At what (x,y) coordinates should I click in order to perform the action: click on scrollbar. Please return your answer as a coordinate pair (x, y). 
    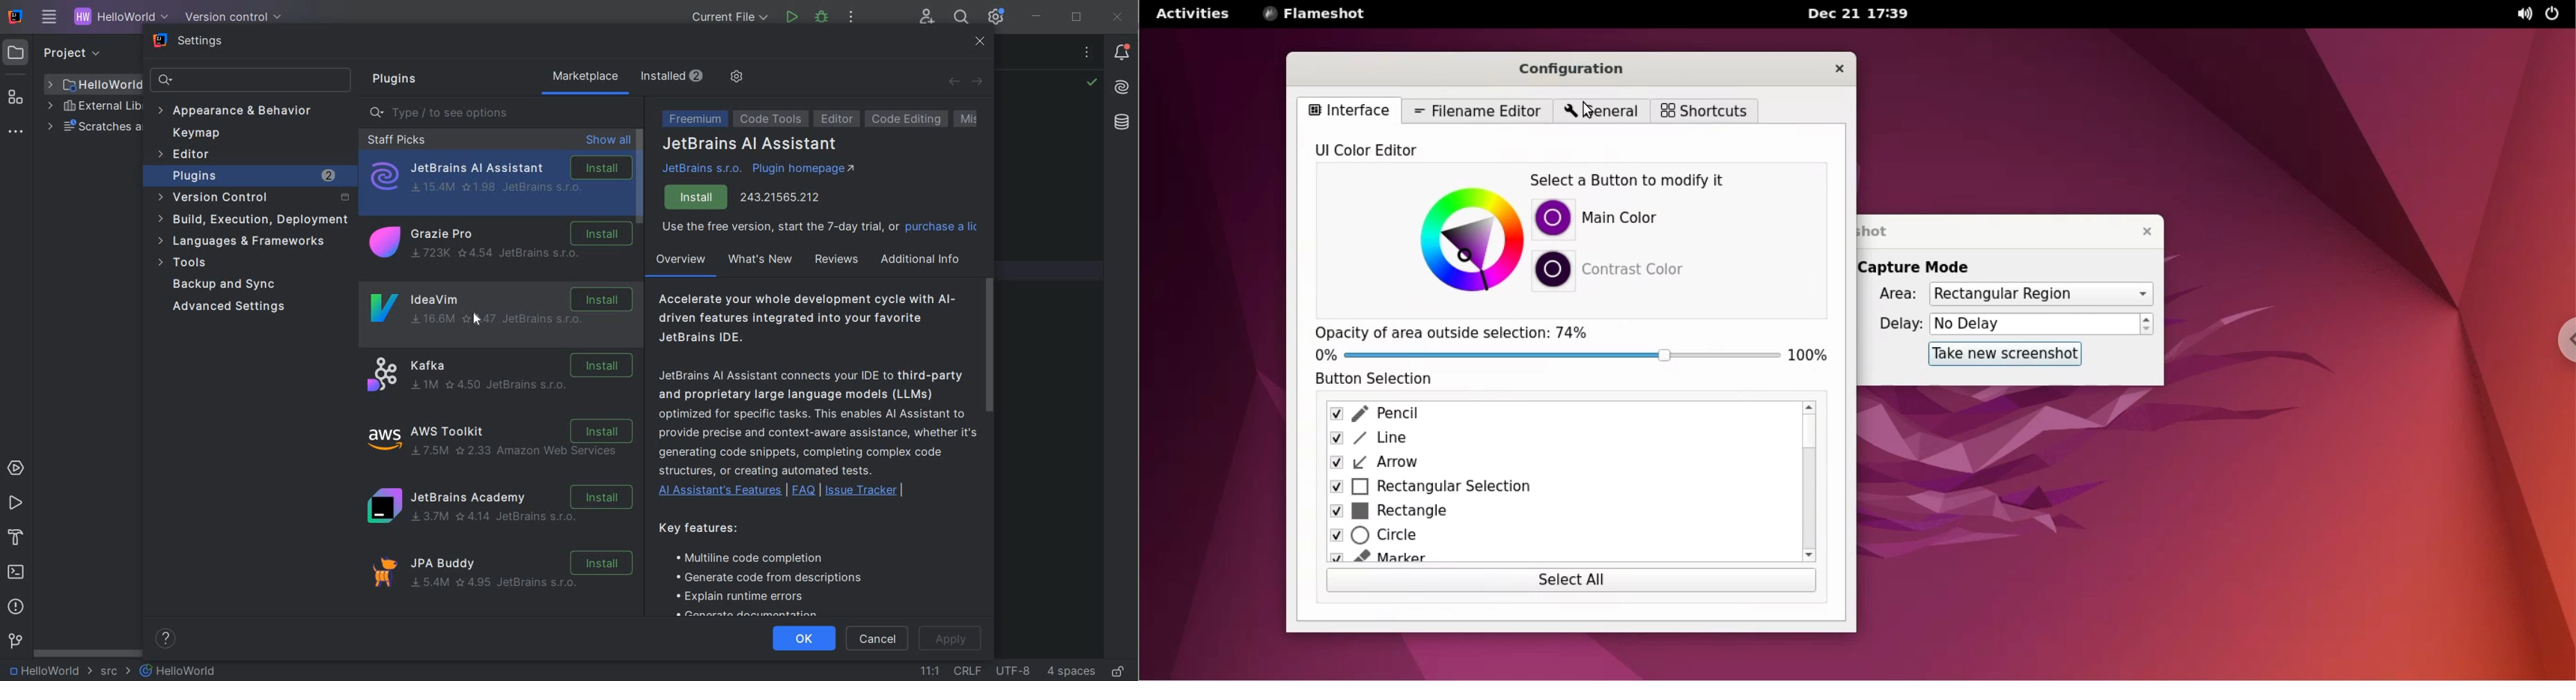
    Looking at the image, I should click on (989, 343).